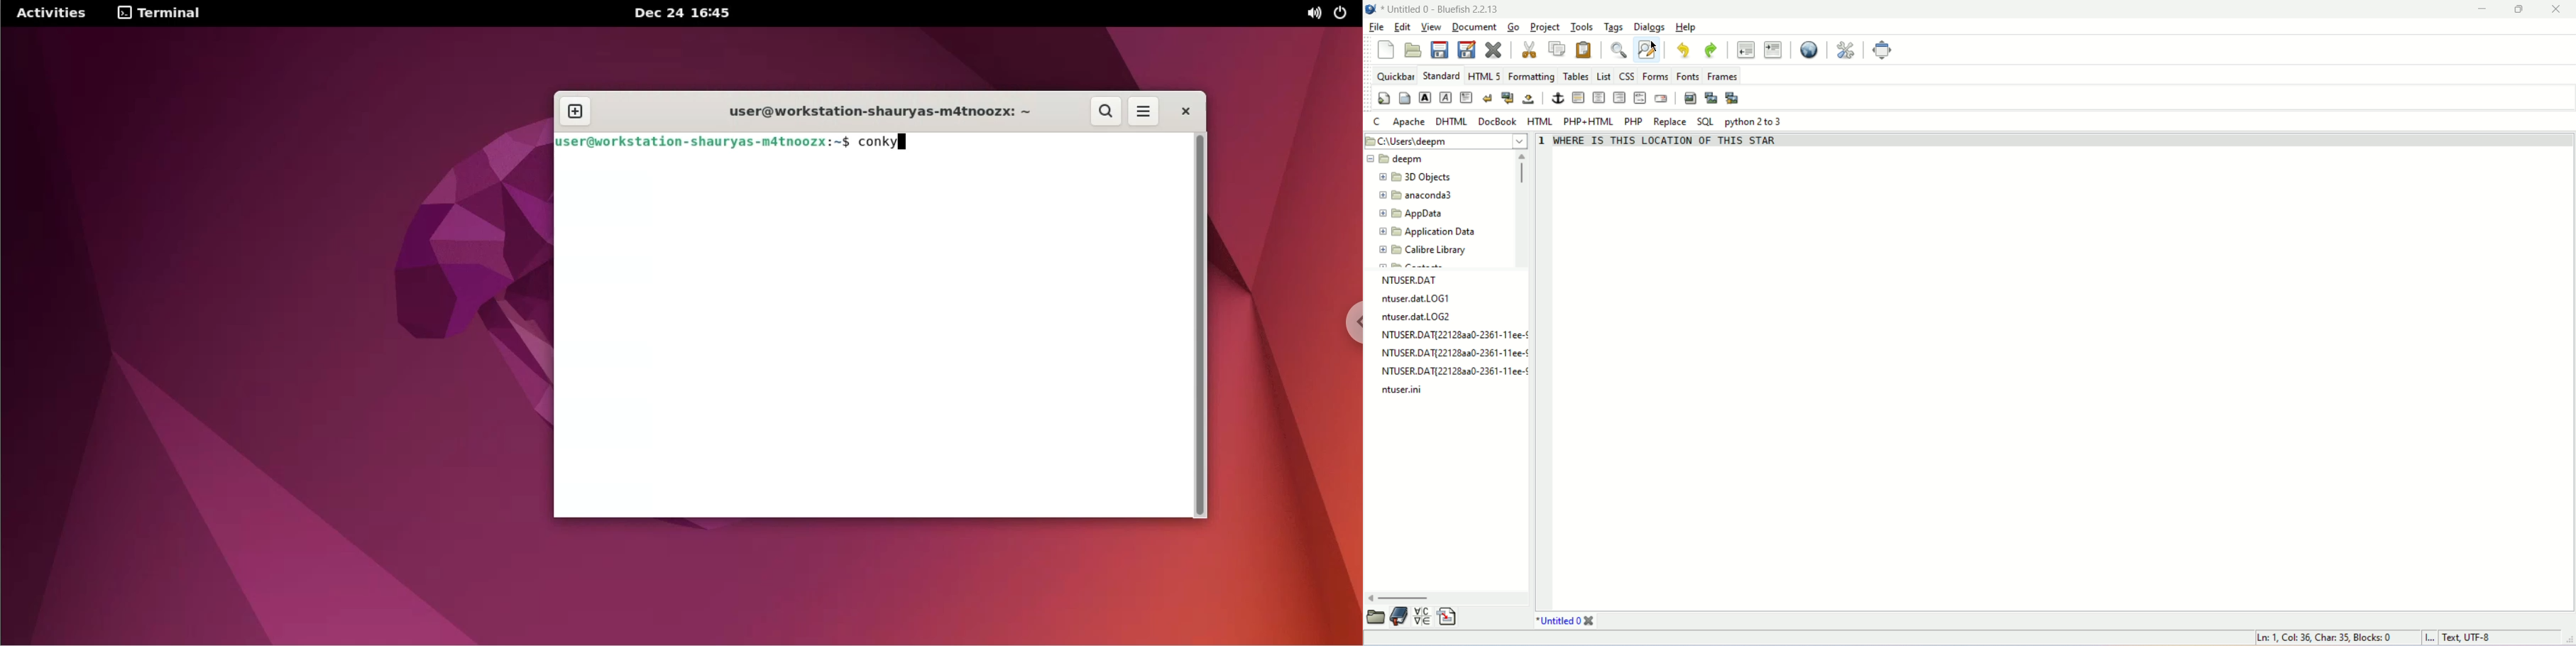  Describe the element at coordinates (1712, 99) in the screenshot. I see `insert thumbnail` at that location.